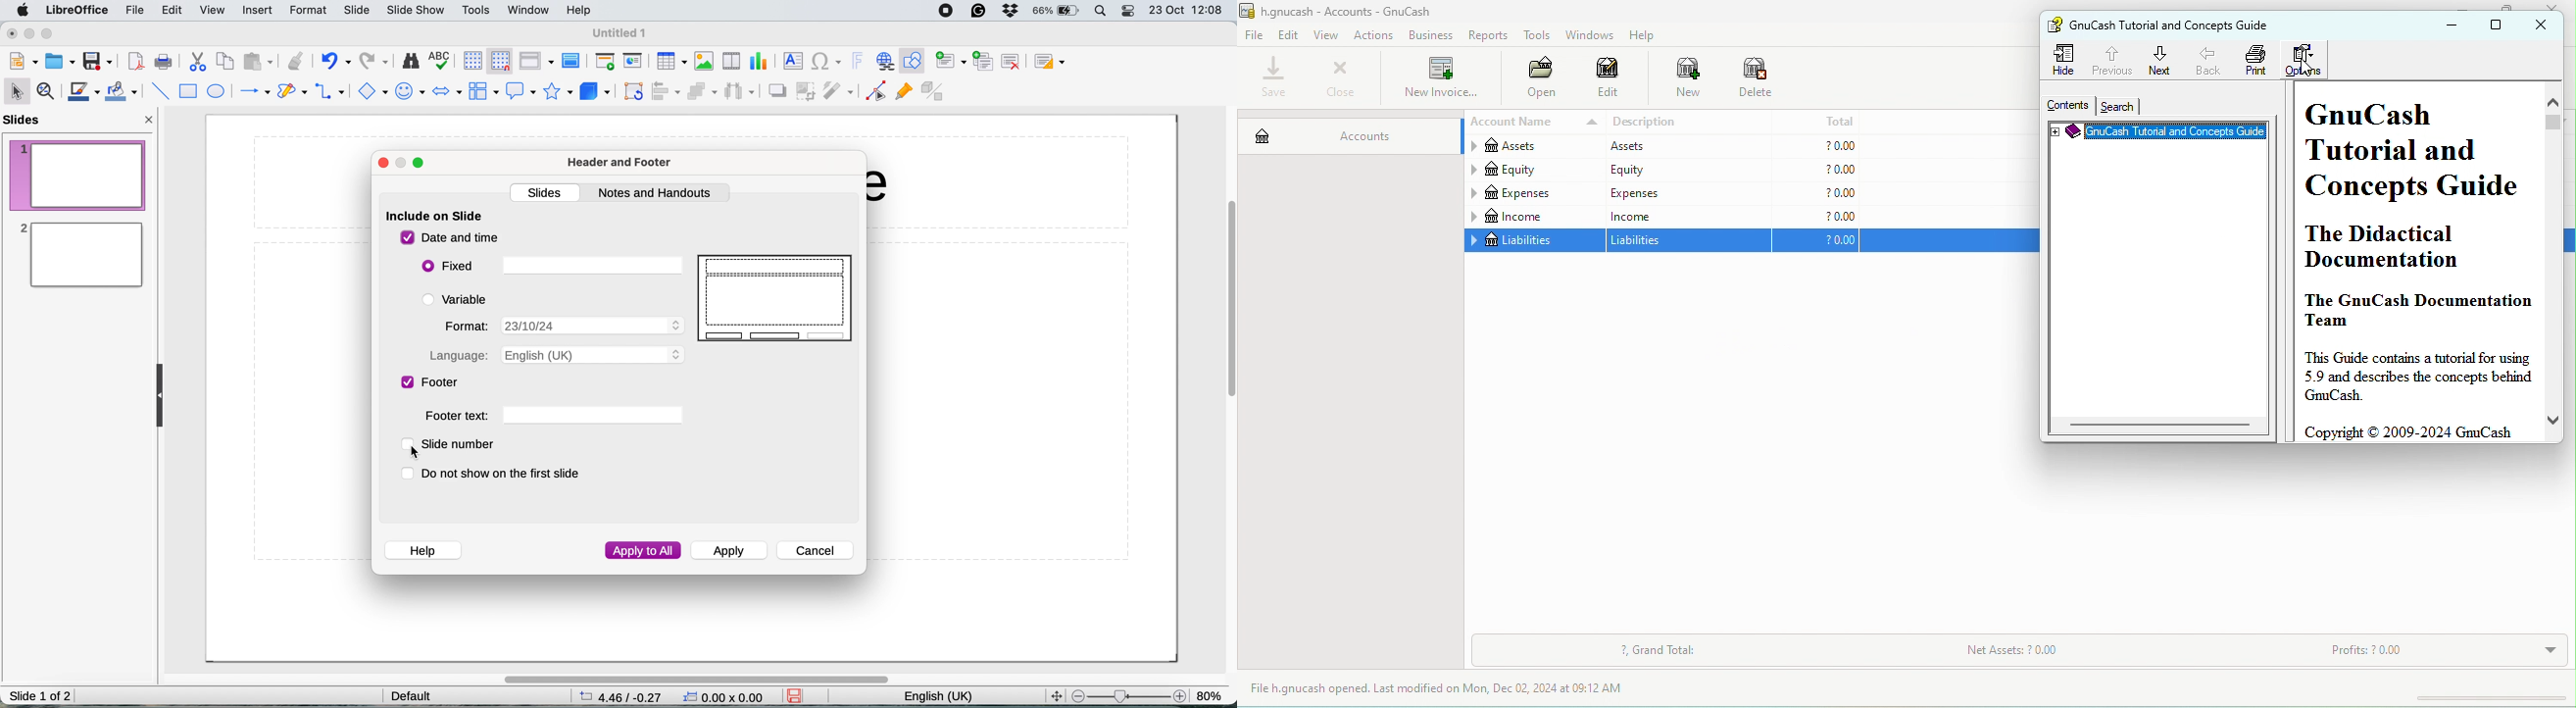 The width and height of the screenshot is (2576, 728). I want to click on move down, so click(2553, 420).